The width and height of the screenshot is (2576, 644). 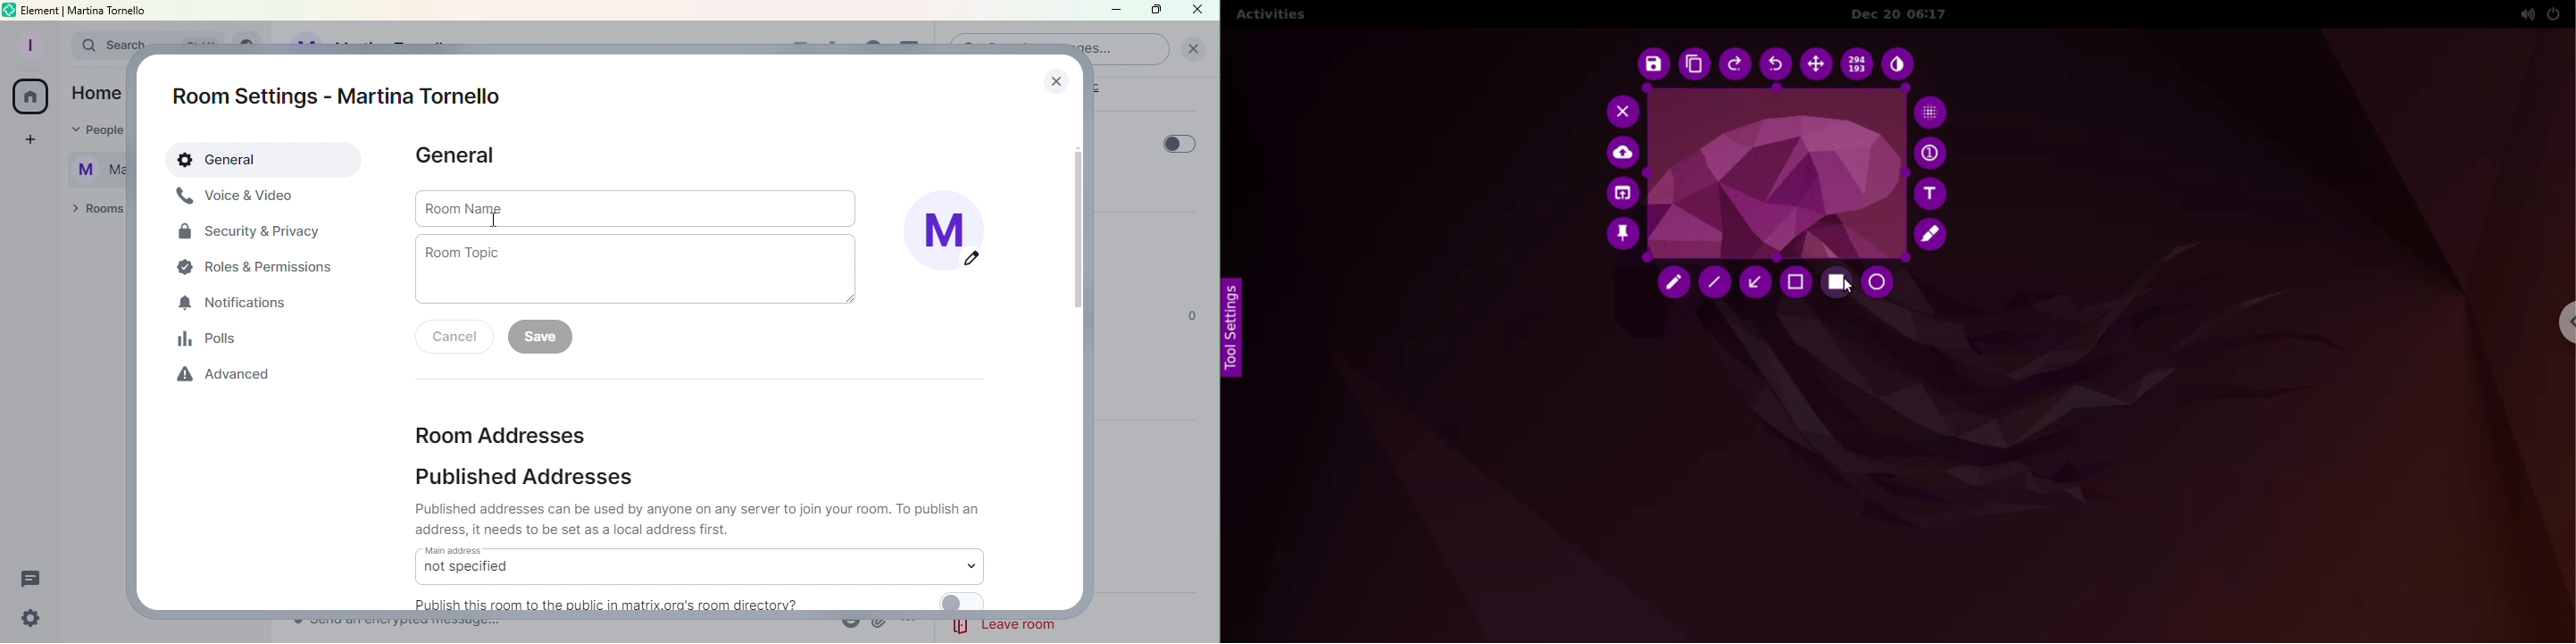 What do you see at coordinates (1754, 282) in the screenshot?
I see `arrow tool` at bounding box center [1754, 282].